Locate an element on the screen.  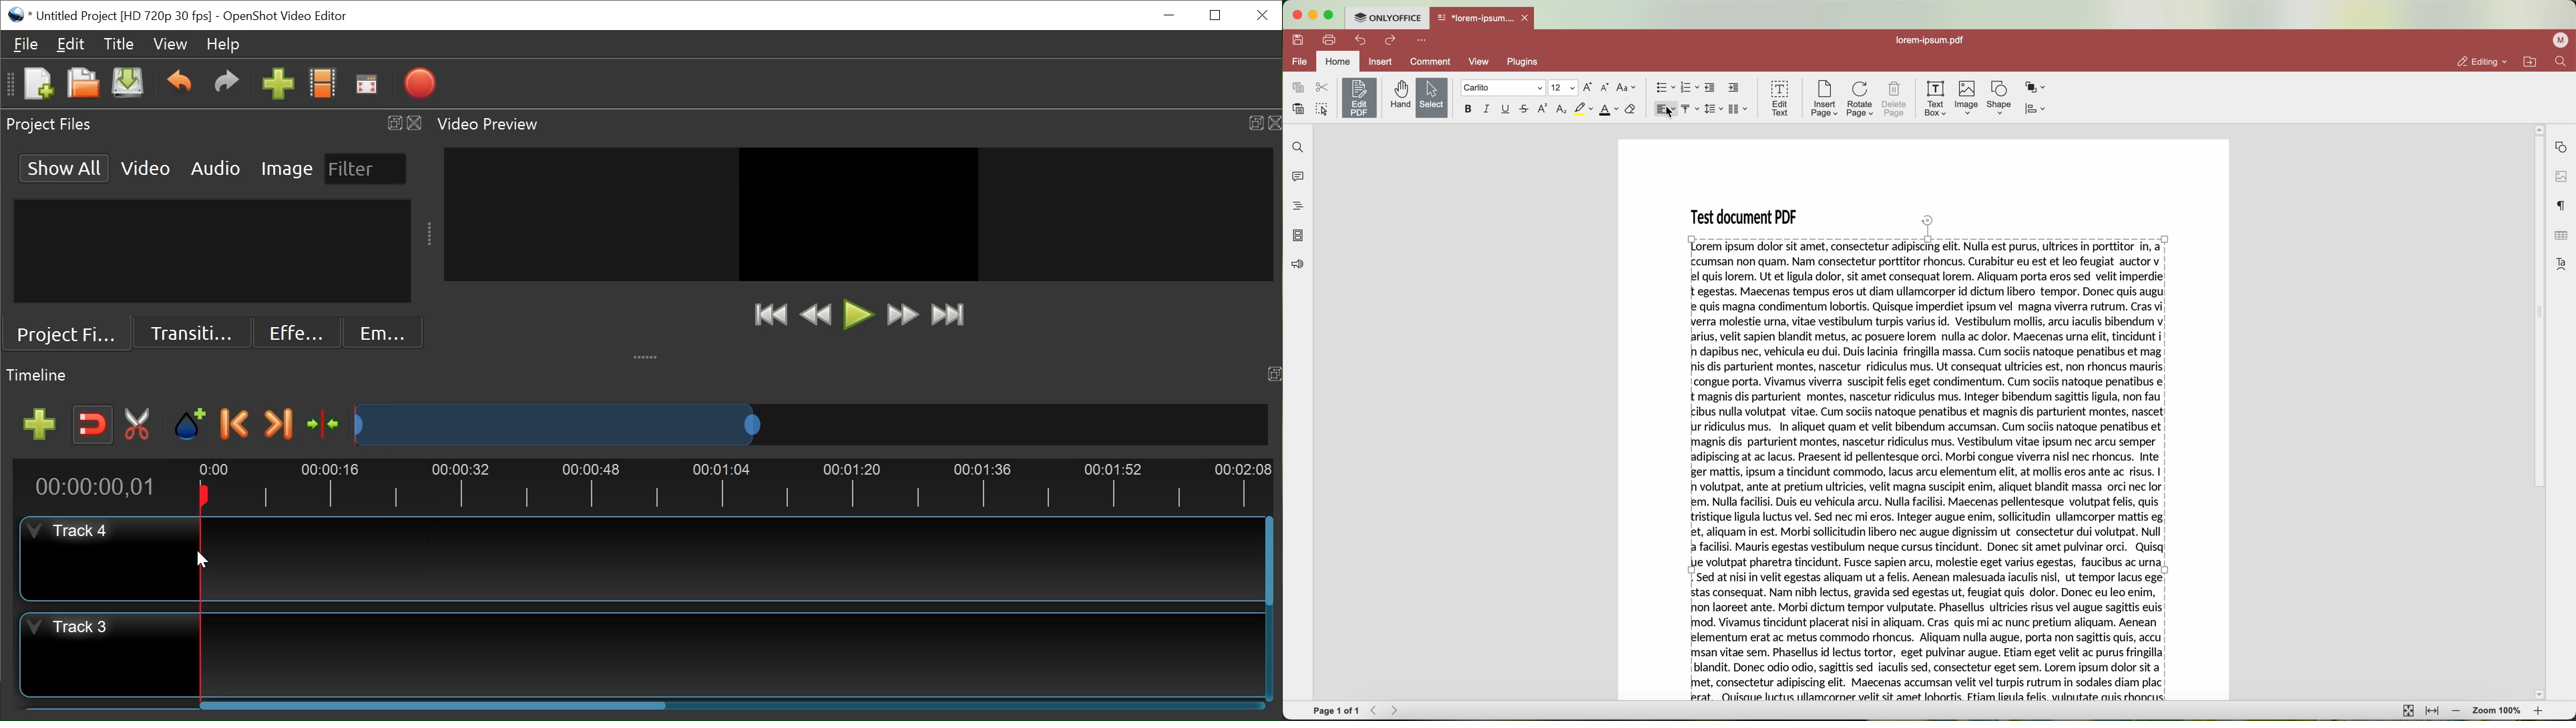
Import Files is located at coordinates (279, 85).